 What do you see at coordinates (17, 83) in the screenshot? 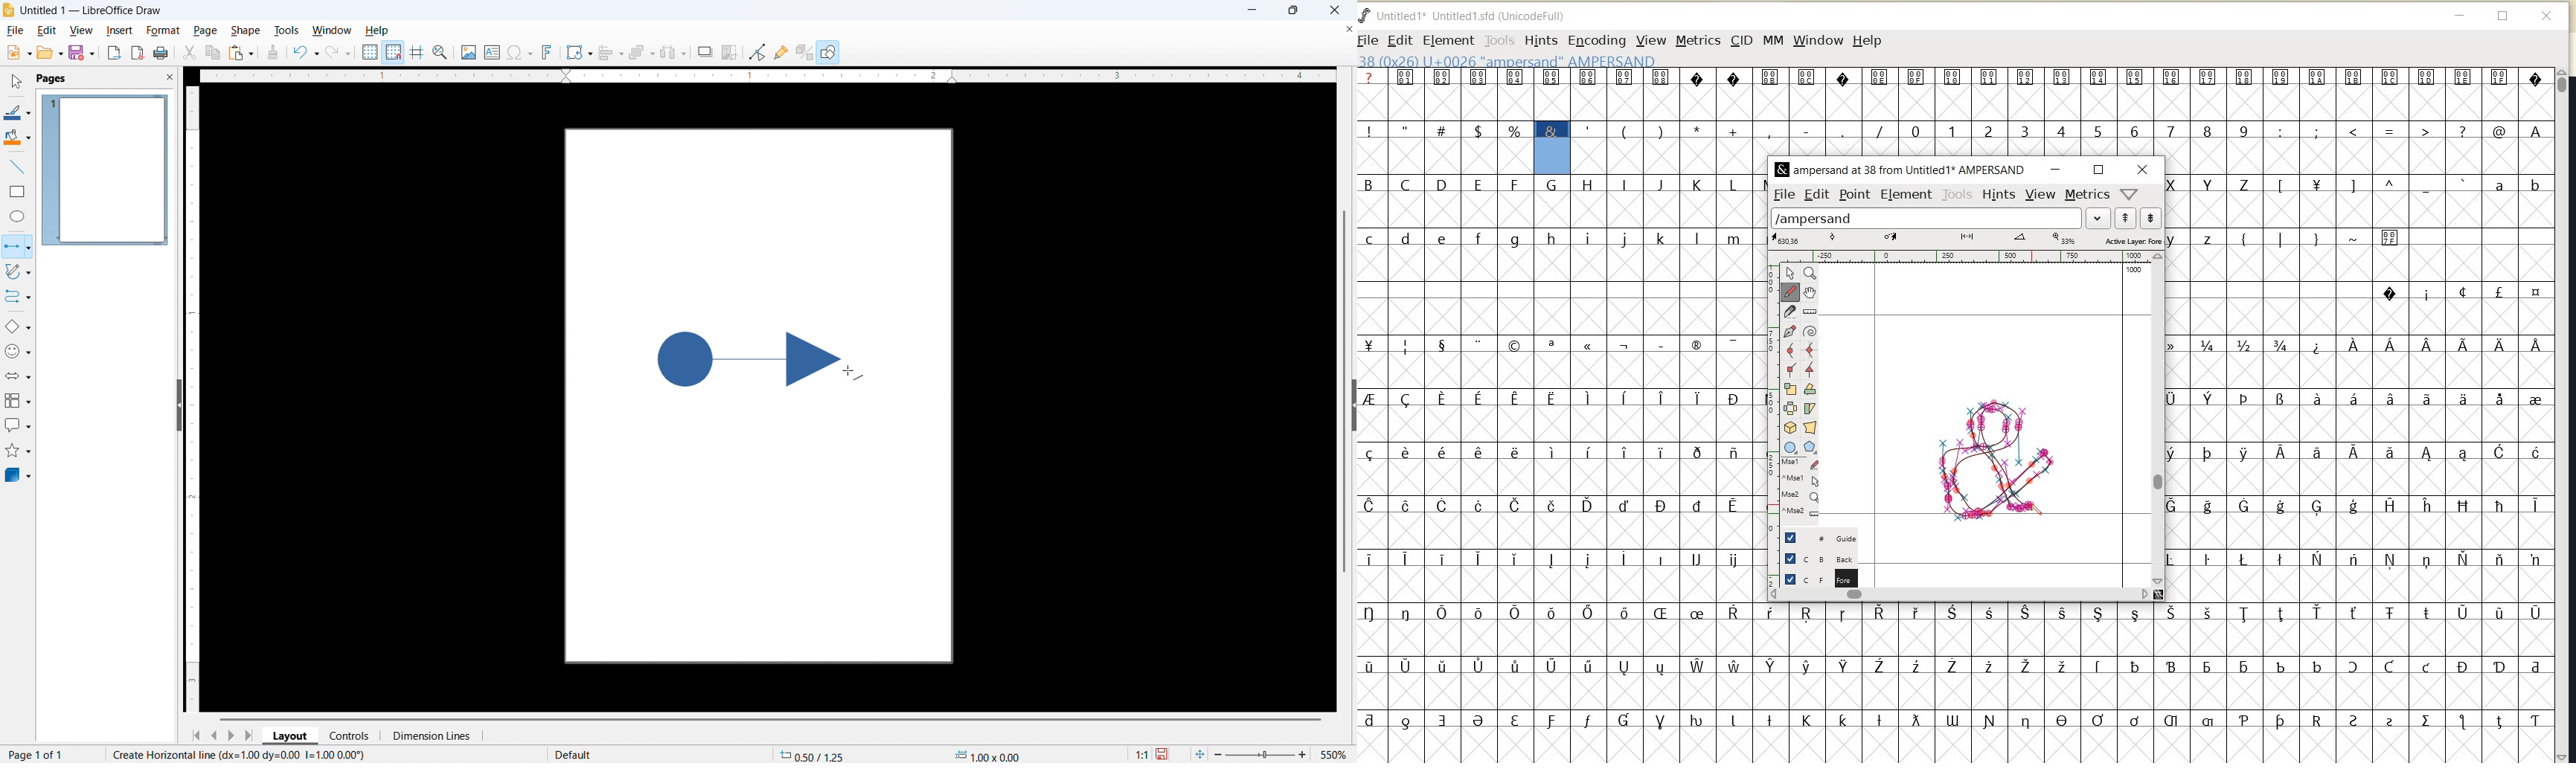
I see `Select ` at bounding box center [17, 83].